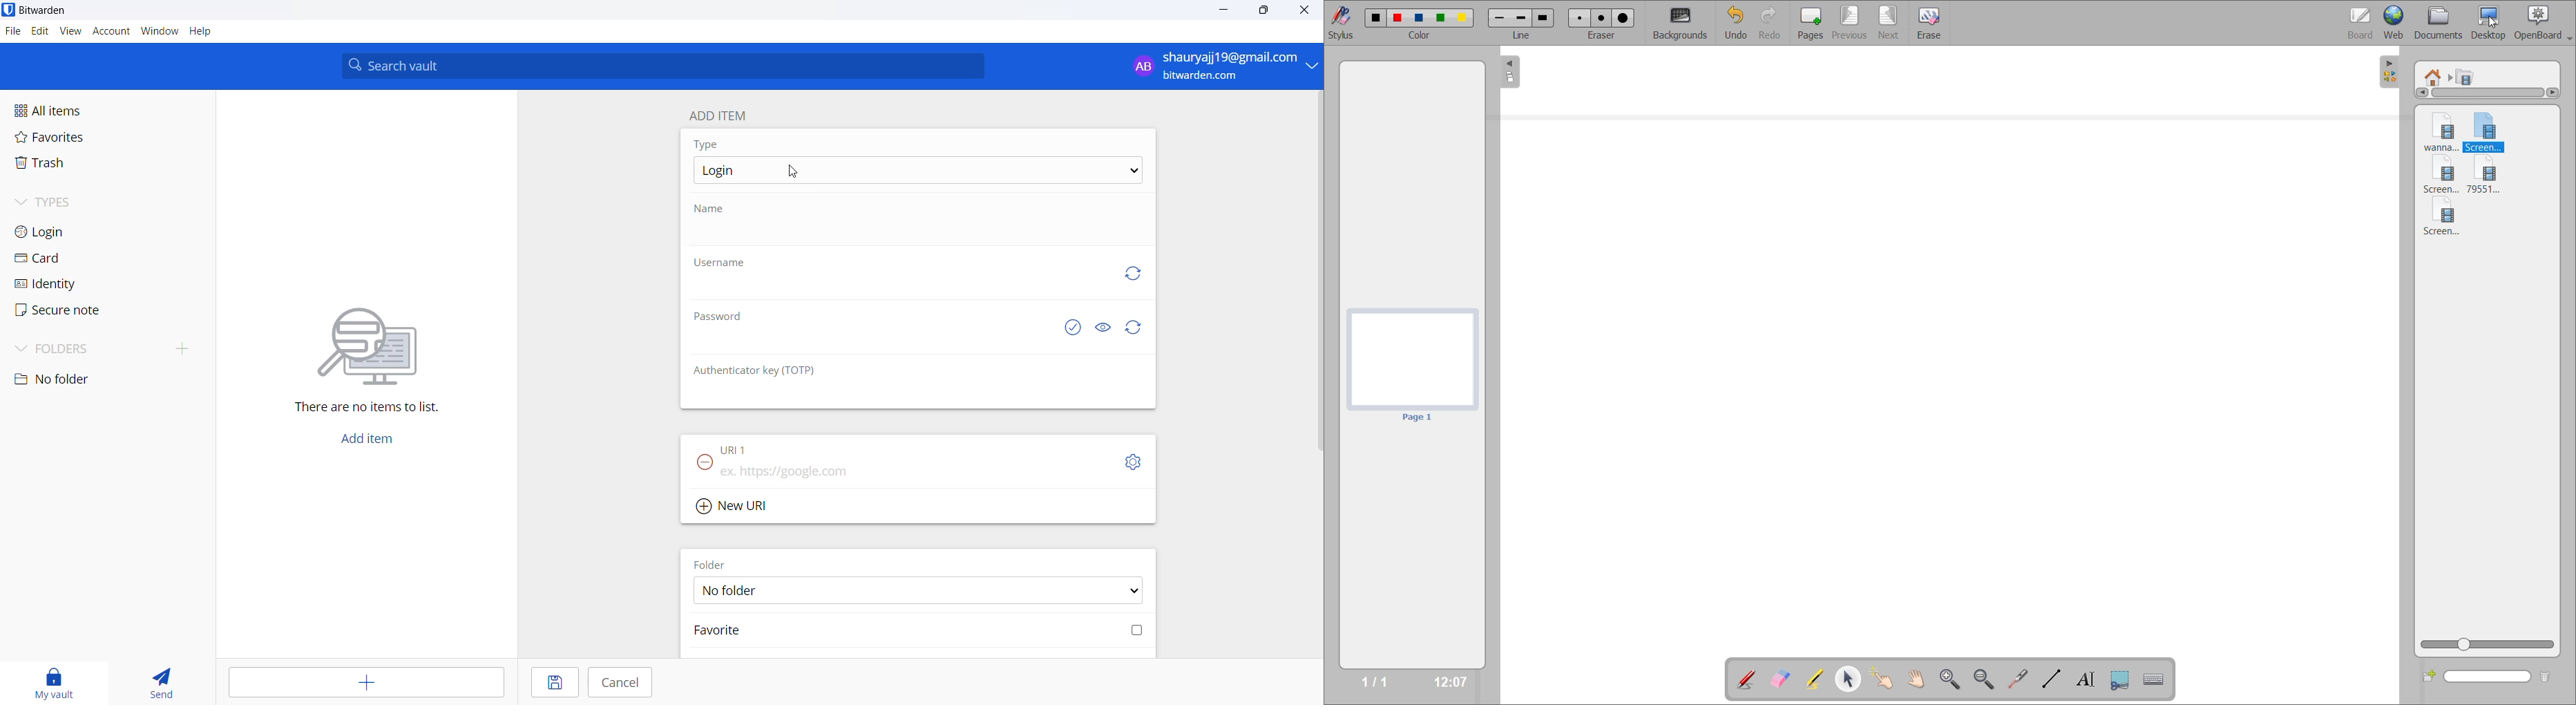  What do you see at coordinates (75, 284) in the screenshot?
I see `identity` at bounding box center [75, 284].